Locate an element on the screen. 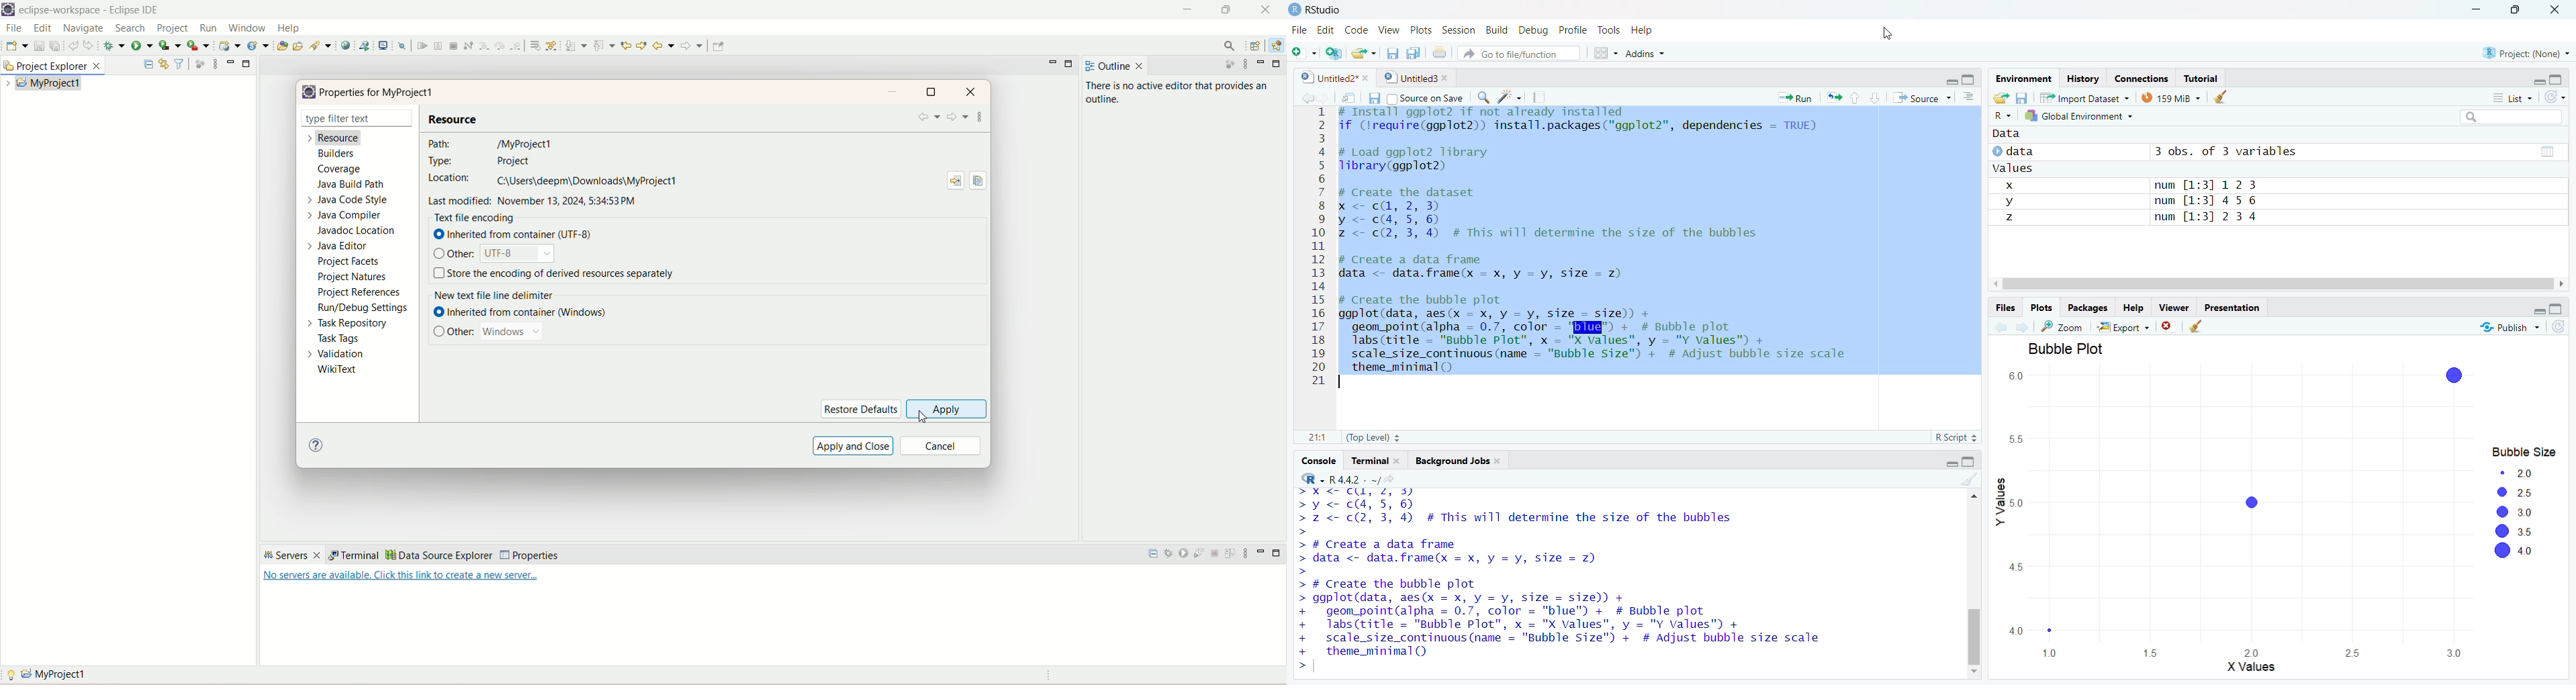 This screenshot has width=2576, height=700. Save workspaces is located at coordinates (2025, 96).